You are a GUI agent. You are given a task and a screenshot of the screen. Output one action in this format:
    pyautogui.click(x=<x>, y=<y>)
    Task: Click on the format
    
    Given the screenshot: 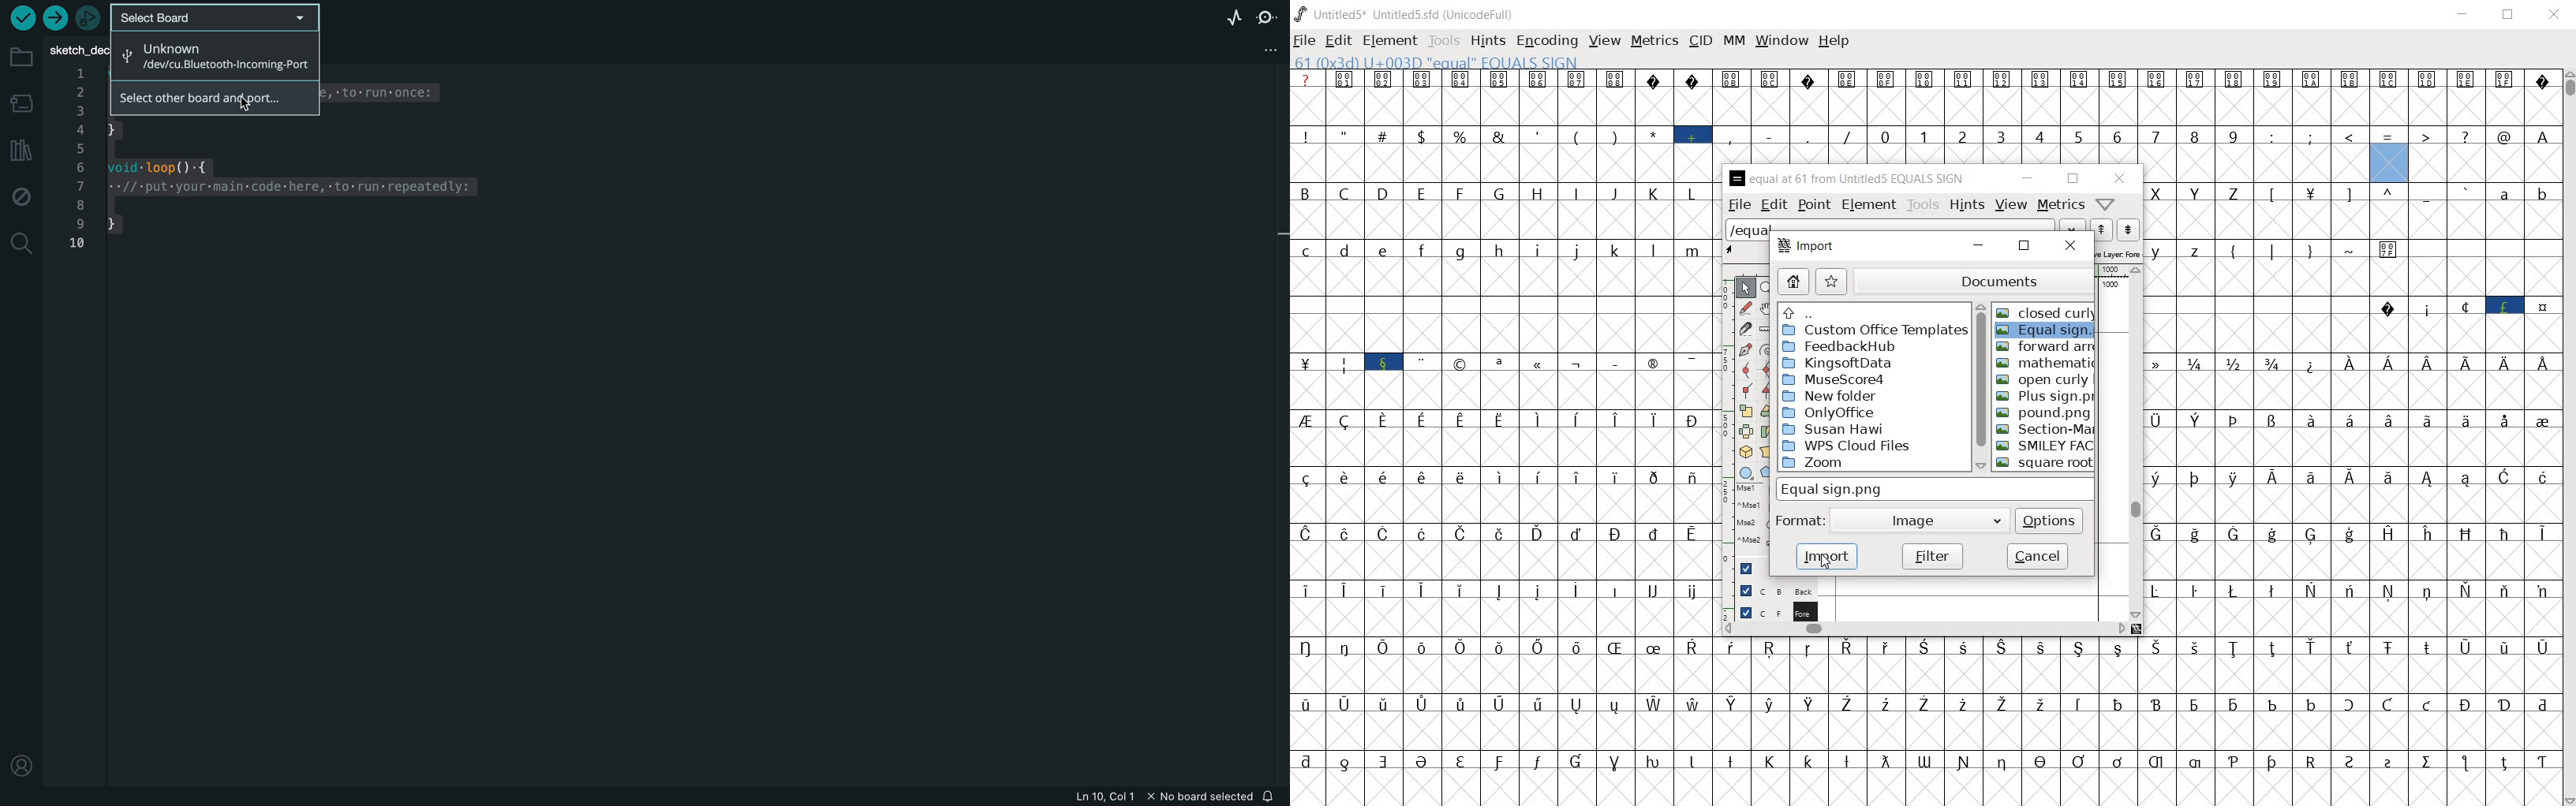 What is the action you would take?
    pyautogui.click(x=1799, y=520)
    